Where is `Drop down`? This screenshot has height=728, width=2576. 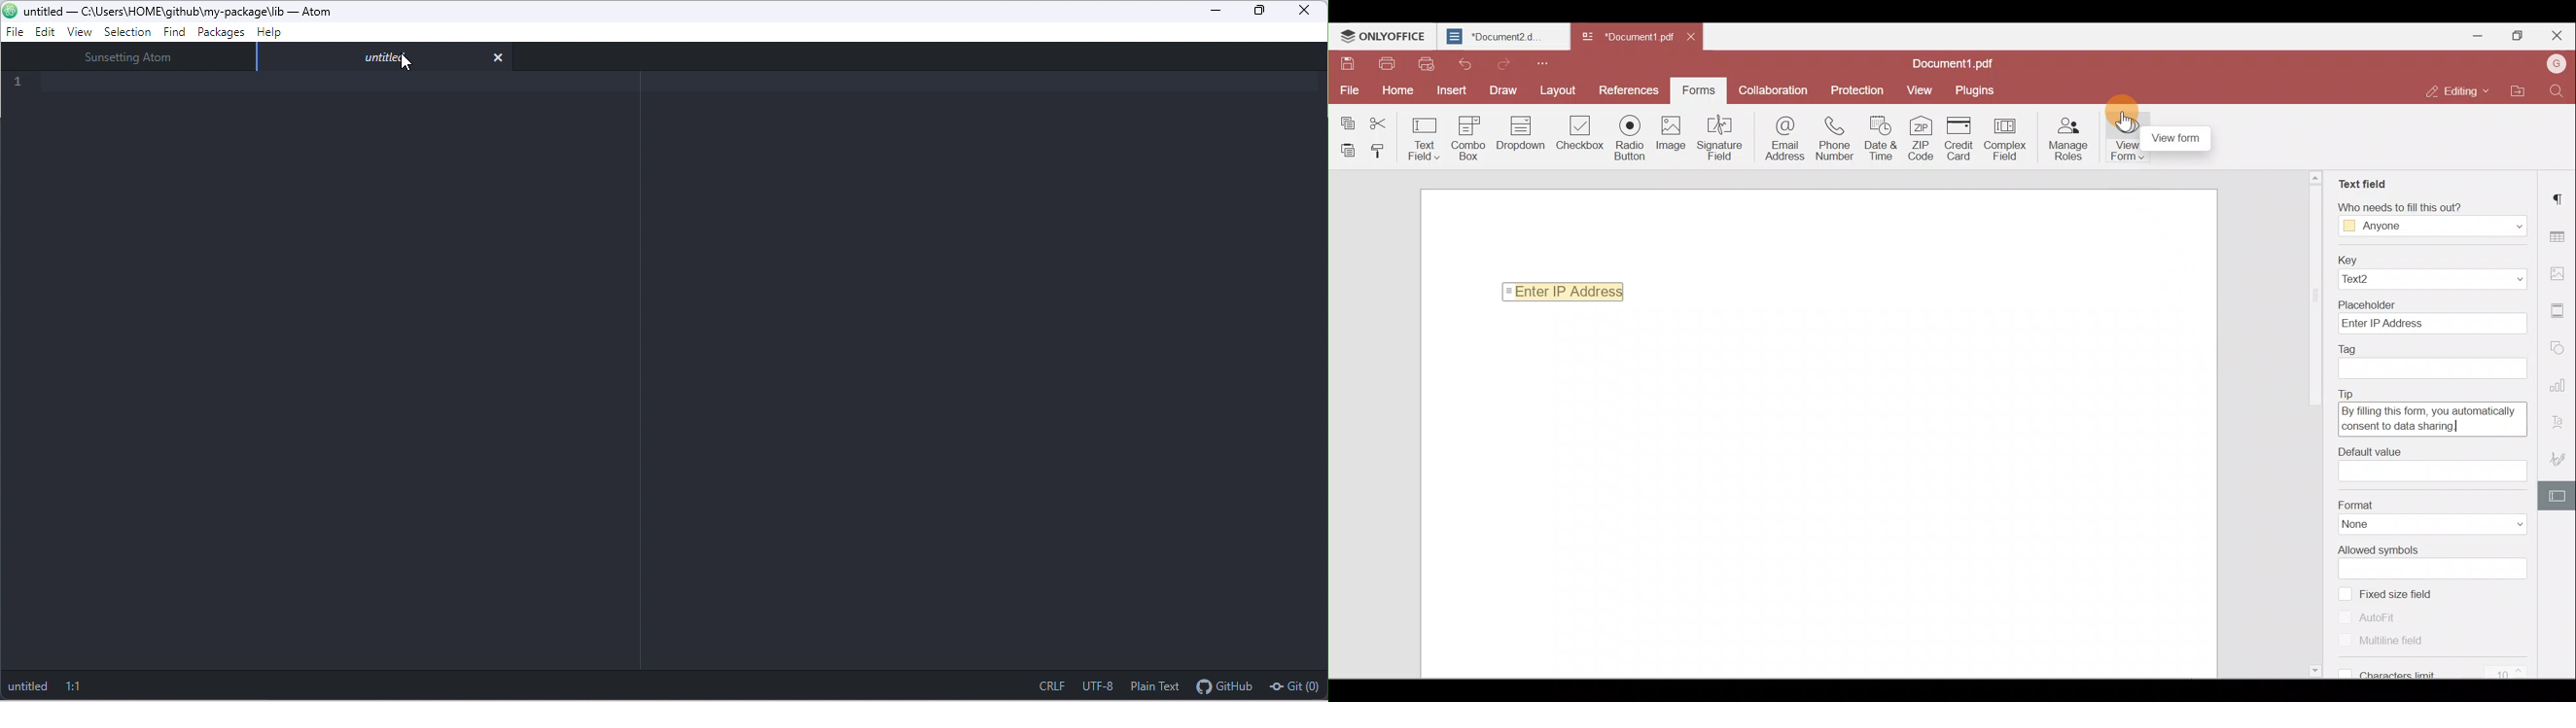
Drop down is located at coordinates (1525, 135).